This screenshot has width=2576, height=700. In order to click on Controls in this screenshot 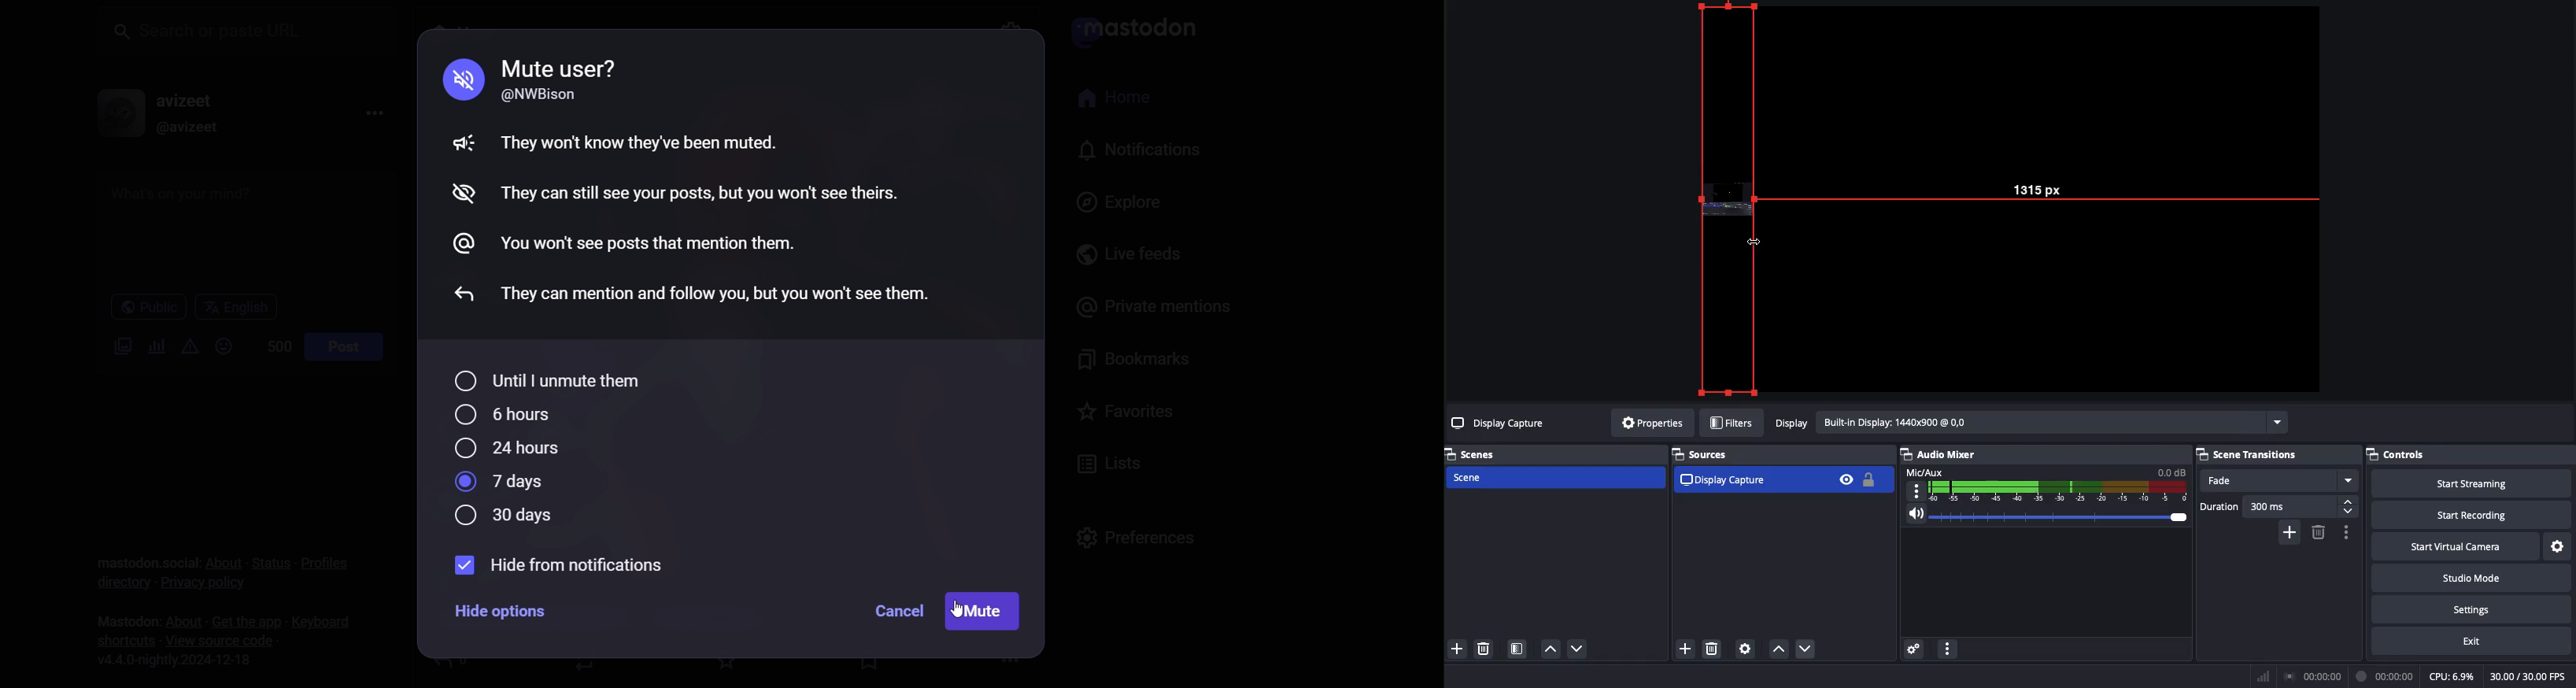, I will do `click(2471, 454)`.